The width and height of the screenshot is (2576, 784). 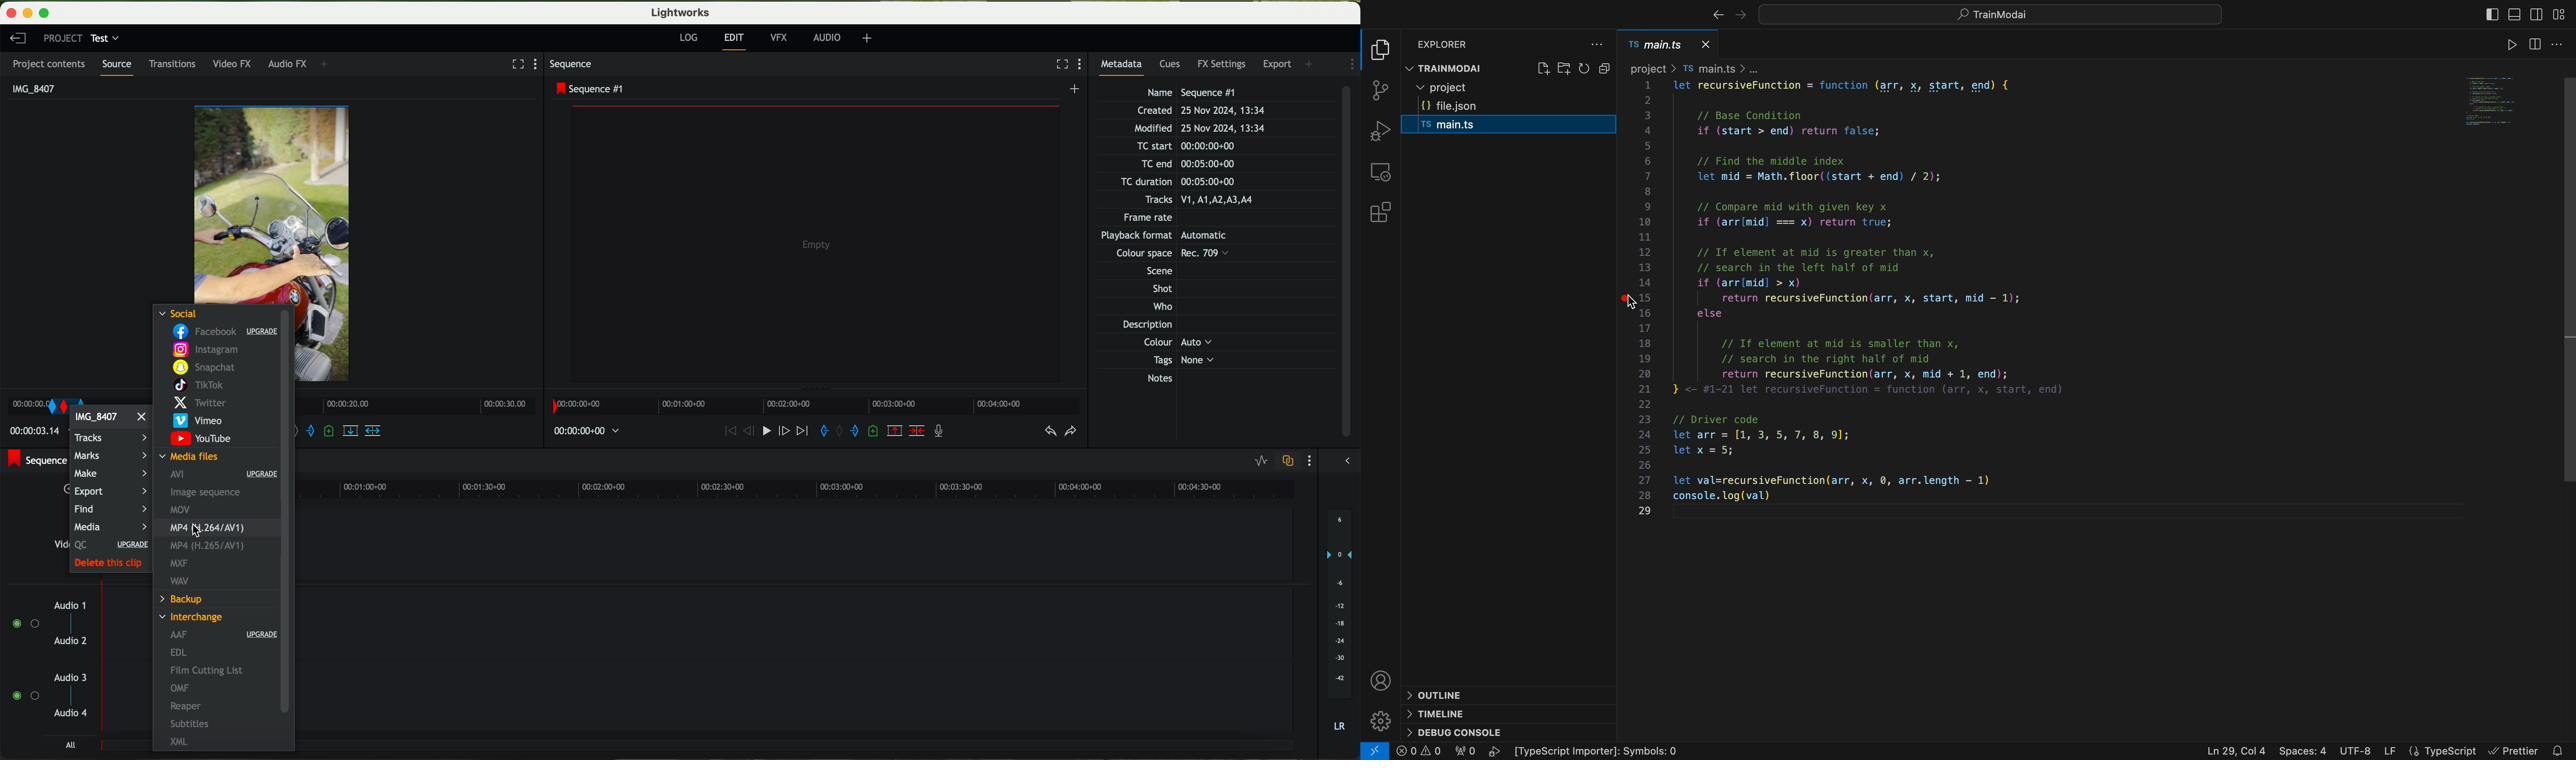 I want to click on MXF, so click(x=180, y=565).